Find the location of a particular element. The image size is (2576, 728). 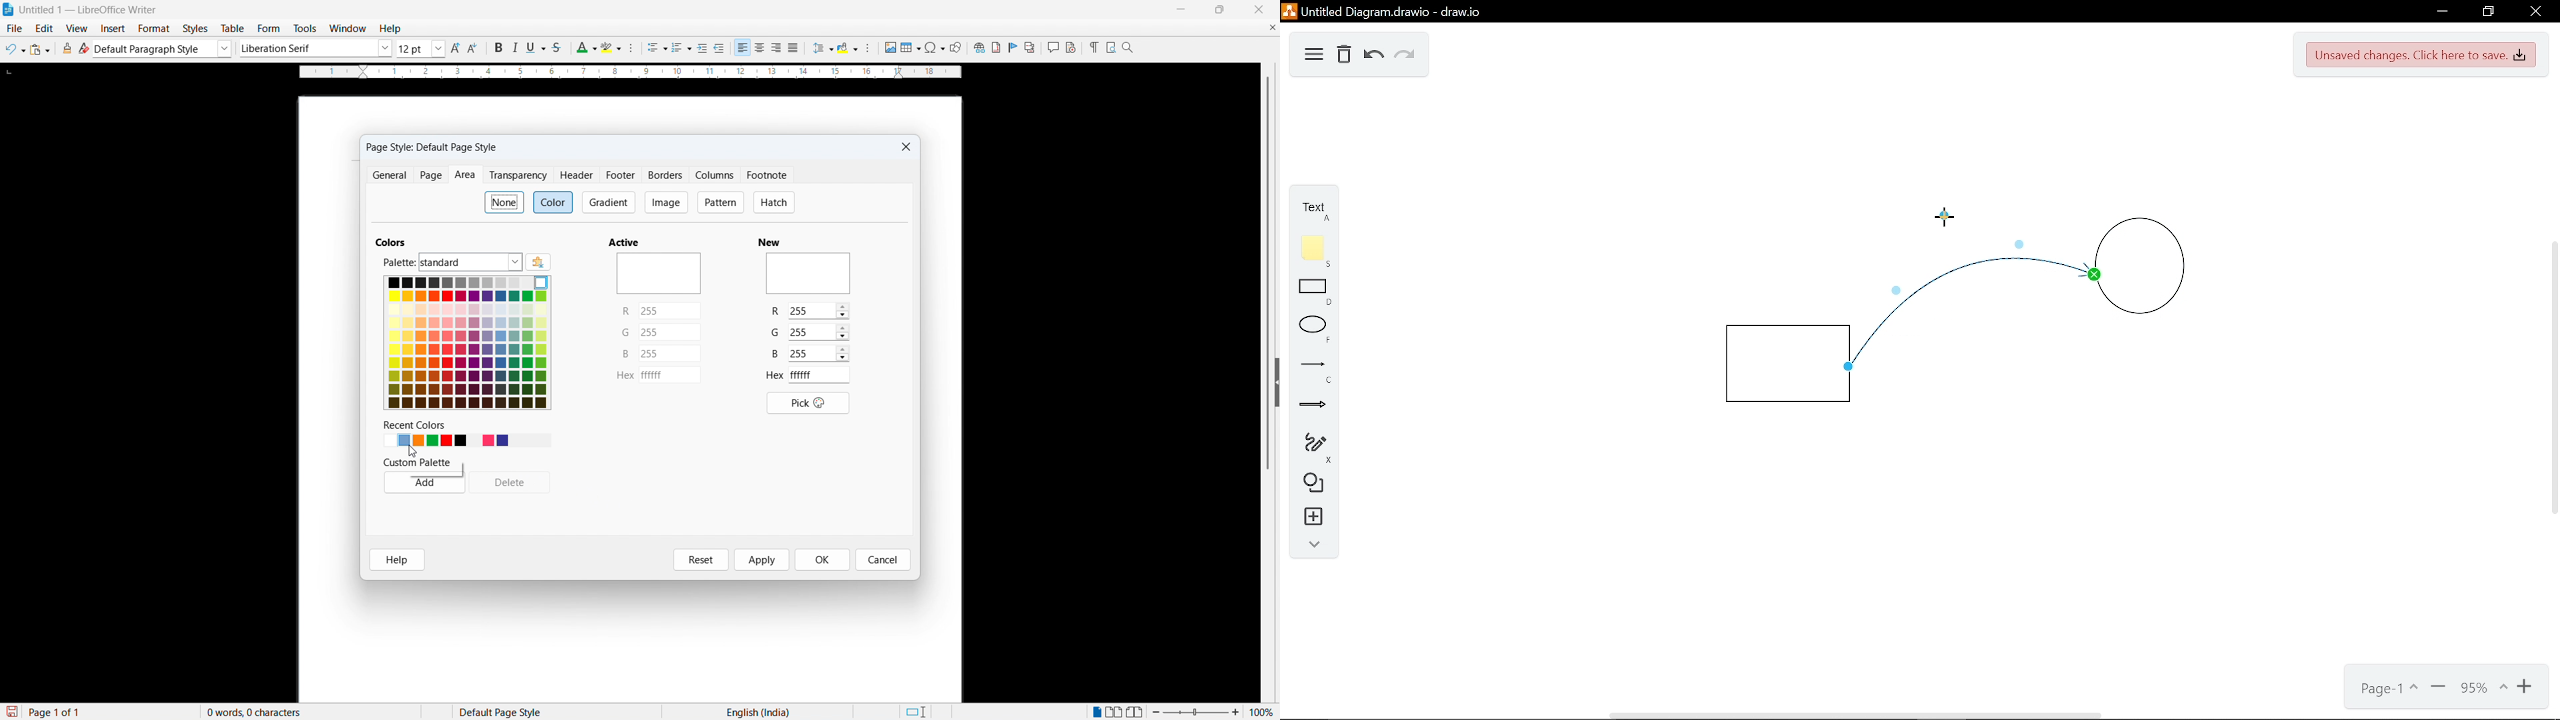

Page 1 of 1 is located at coordinates (55, 711).